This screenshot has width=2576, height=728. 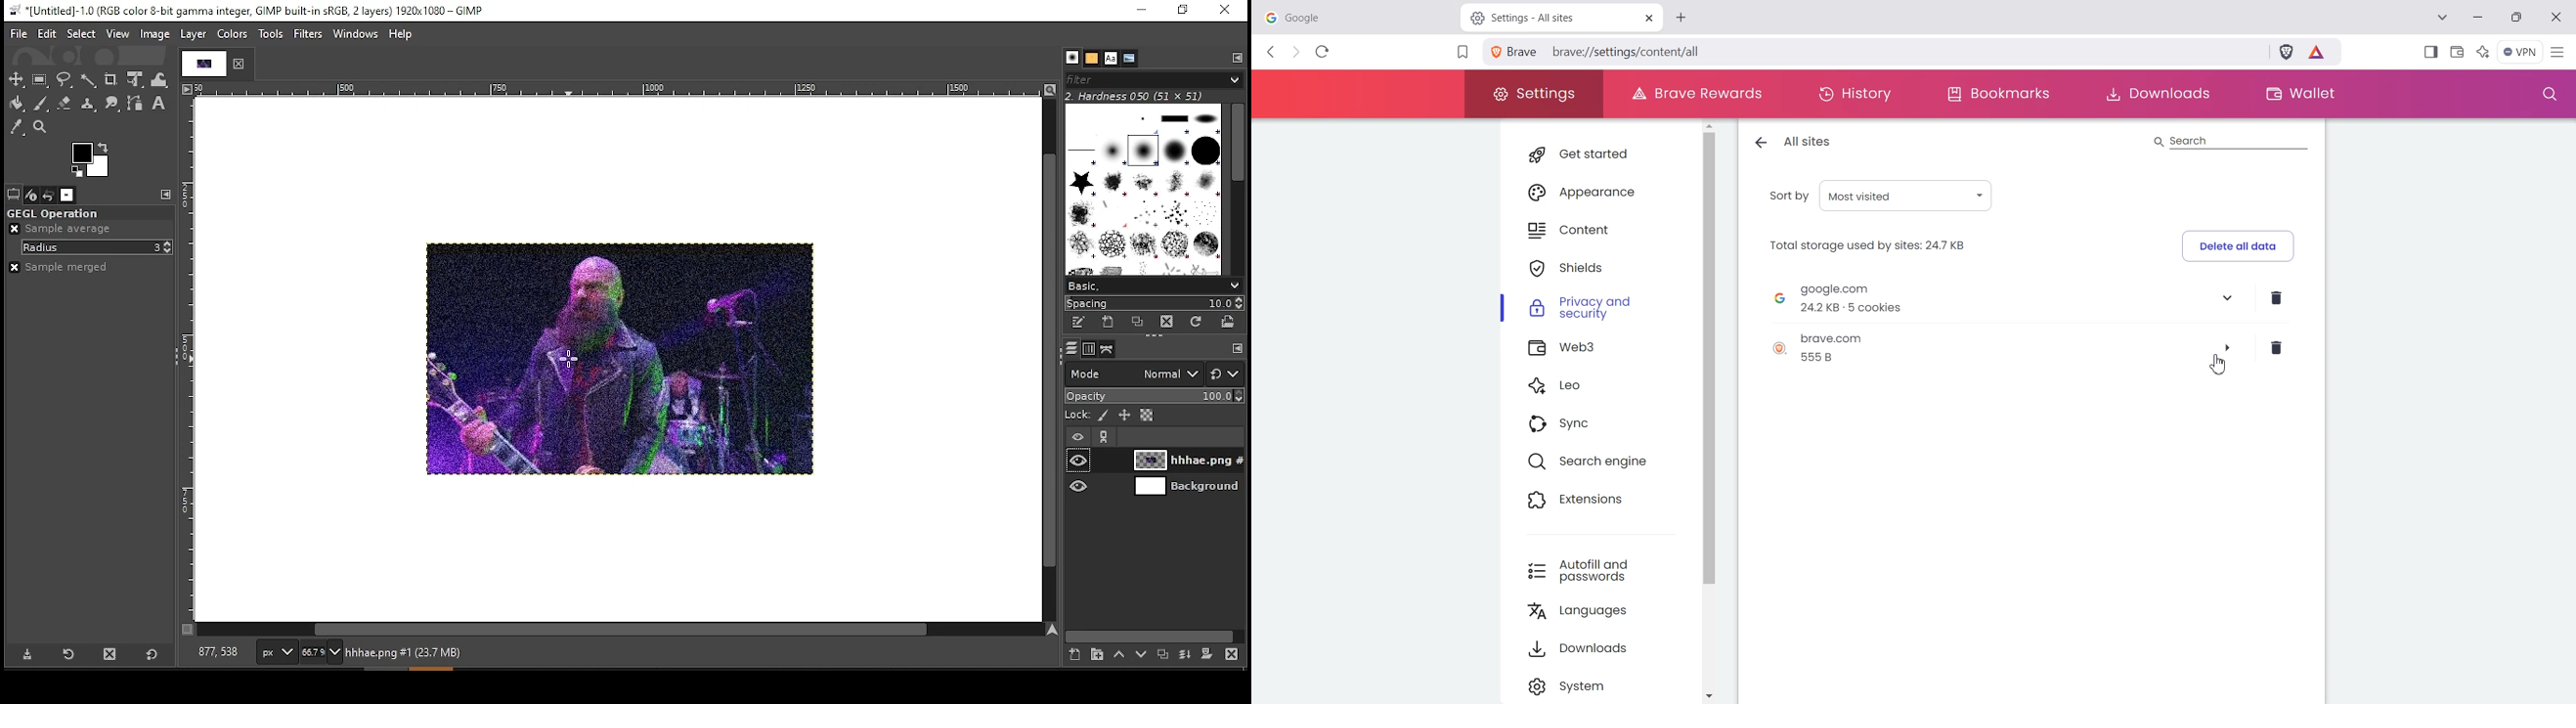 What do you see at coordinates (1596, 571) in the screenshot?
I see `Autofill and passwords` at bounding box center [1596, 571].